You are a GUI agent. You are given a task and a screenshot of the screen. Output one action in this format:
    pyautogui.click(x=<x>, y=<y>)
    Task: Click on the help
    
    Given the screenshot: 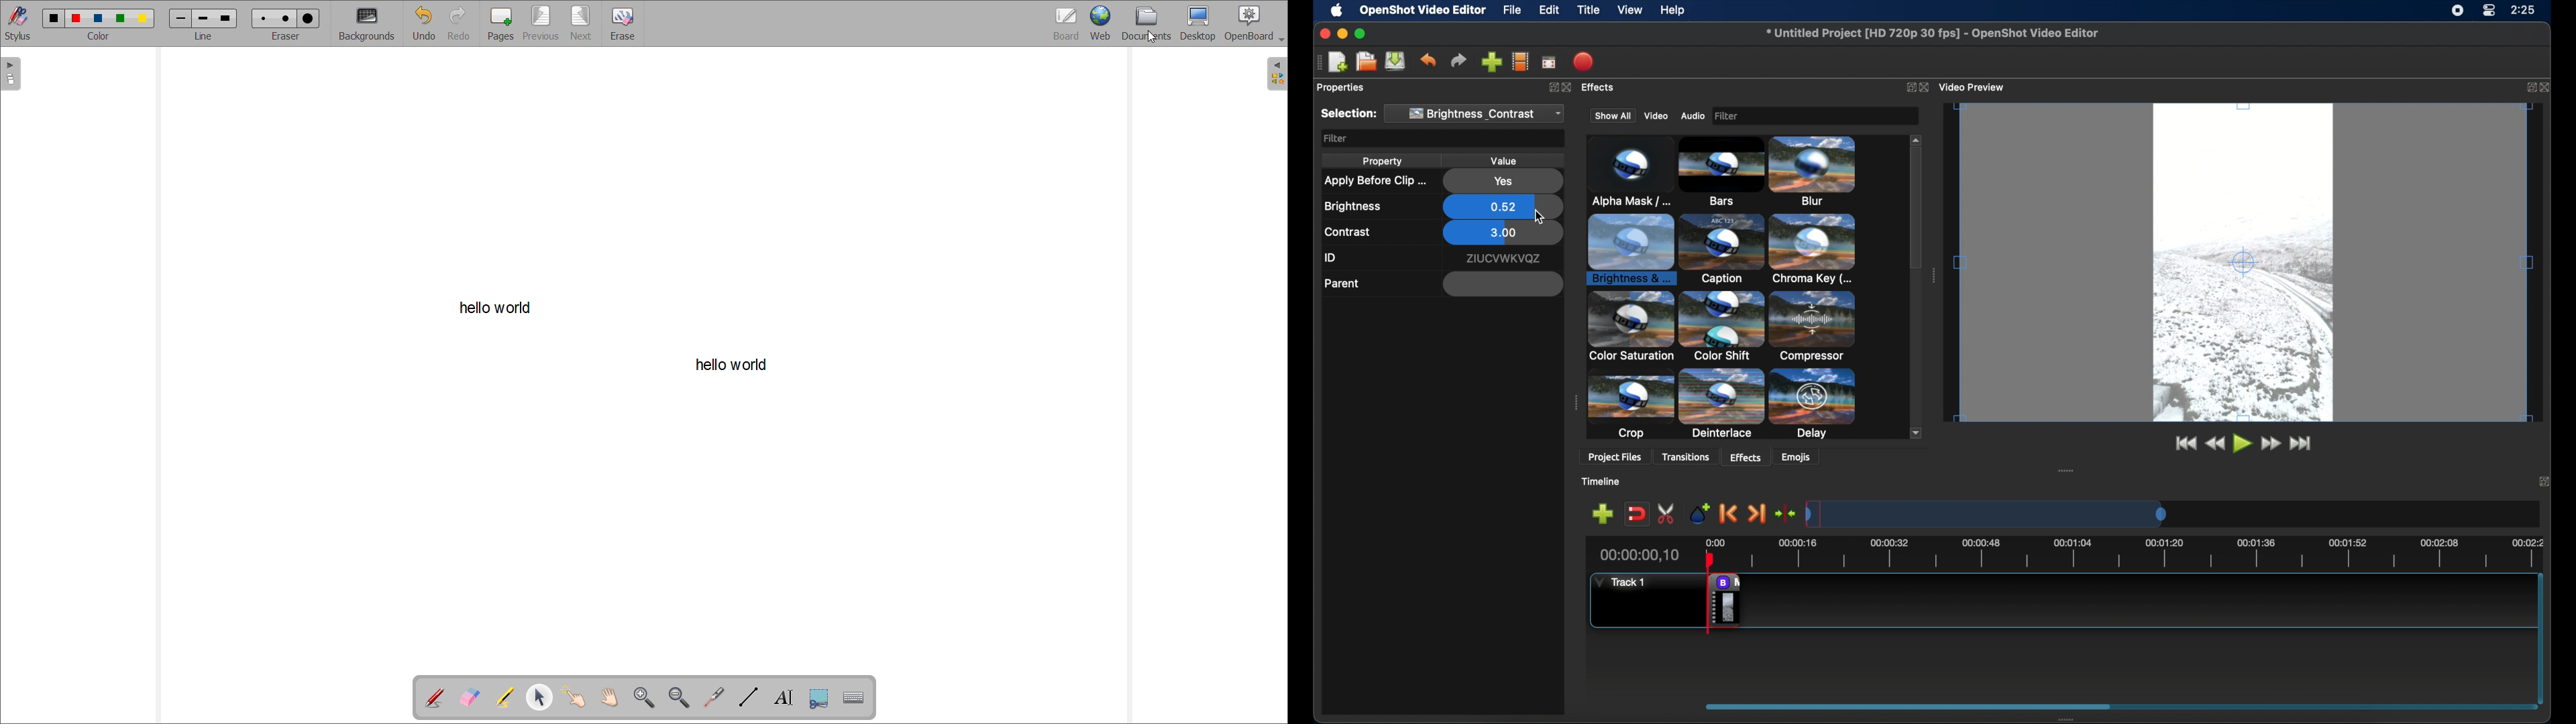 What is the action you would take?
    pyautogui.click(x=1674, y=10)
    